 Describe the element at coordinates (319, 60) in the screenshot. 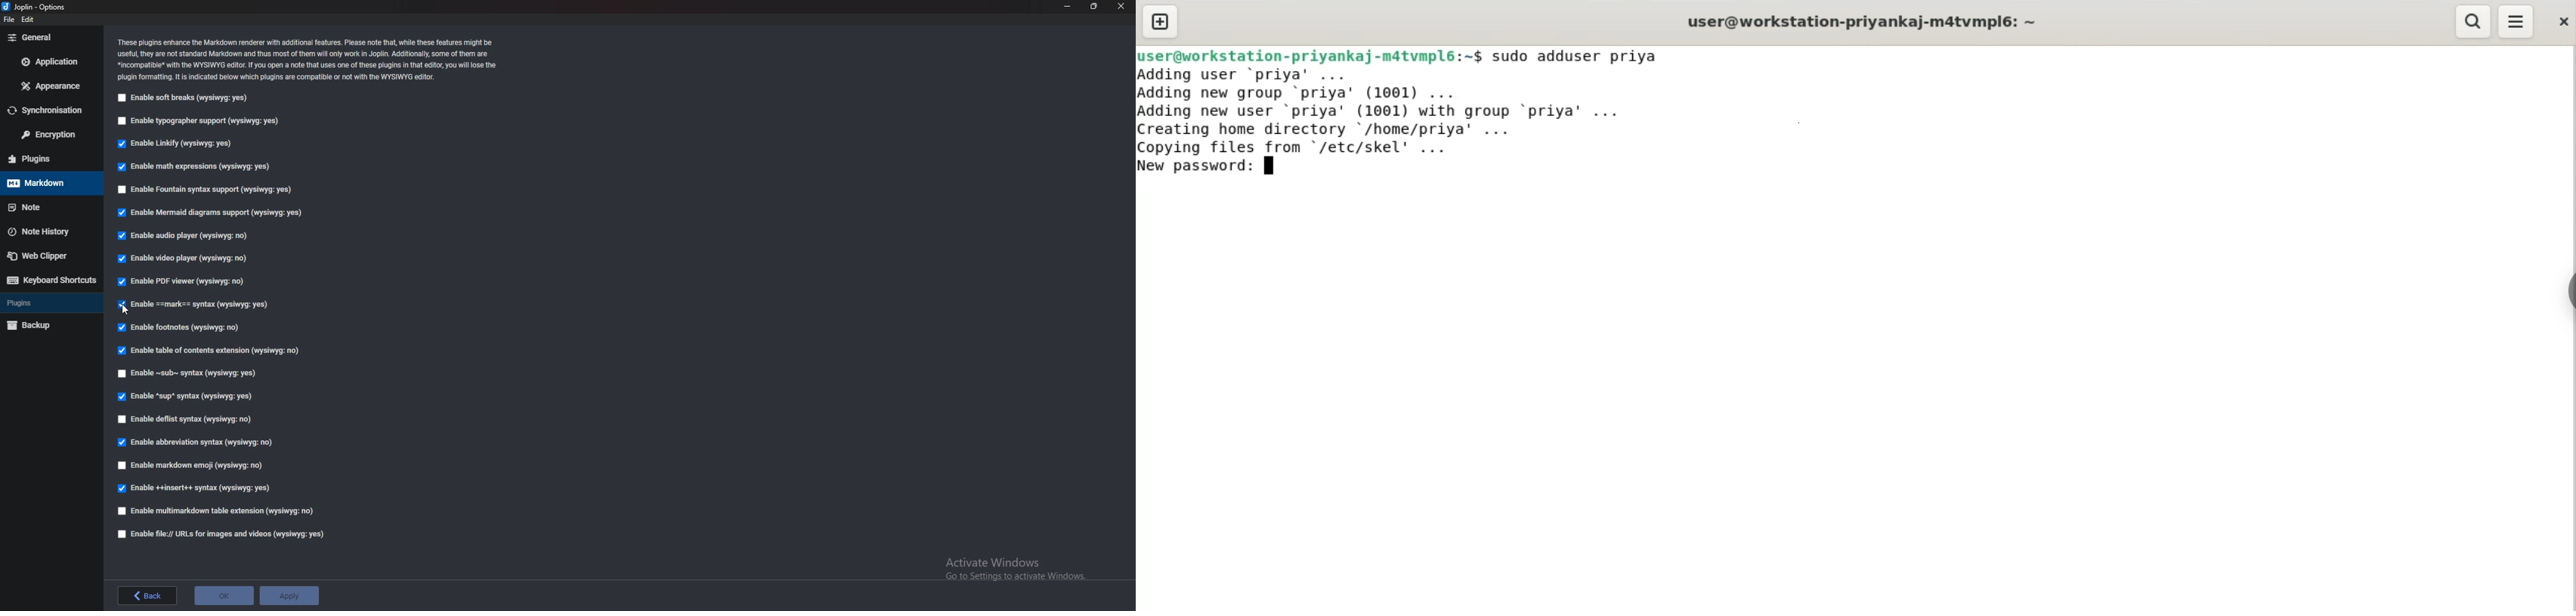

I see `‘These plugins enhance the Markdown renderer with additional features. Please note that, while these features might be
useful, they are not standard Markdown and thus most of them will only work in Joplin. Additionally, some of them are
*incompatible* with the WYSIWYG editor. If You open a note that uses one of these plugins in that editor, you wil lose the
plugin formatting. It is indicated below which plugins are compatible of not with the WYSIWYG editor.` at that location.